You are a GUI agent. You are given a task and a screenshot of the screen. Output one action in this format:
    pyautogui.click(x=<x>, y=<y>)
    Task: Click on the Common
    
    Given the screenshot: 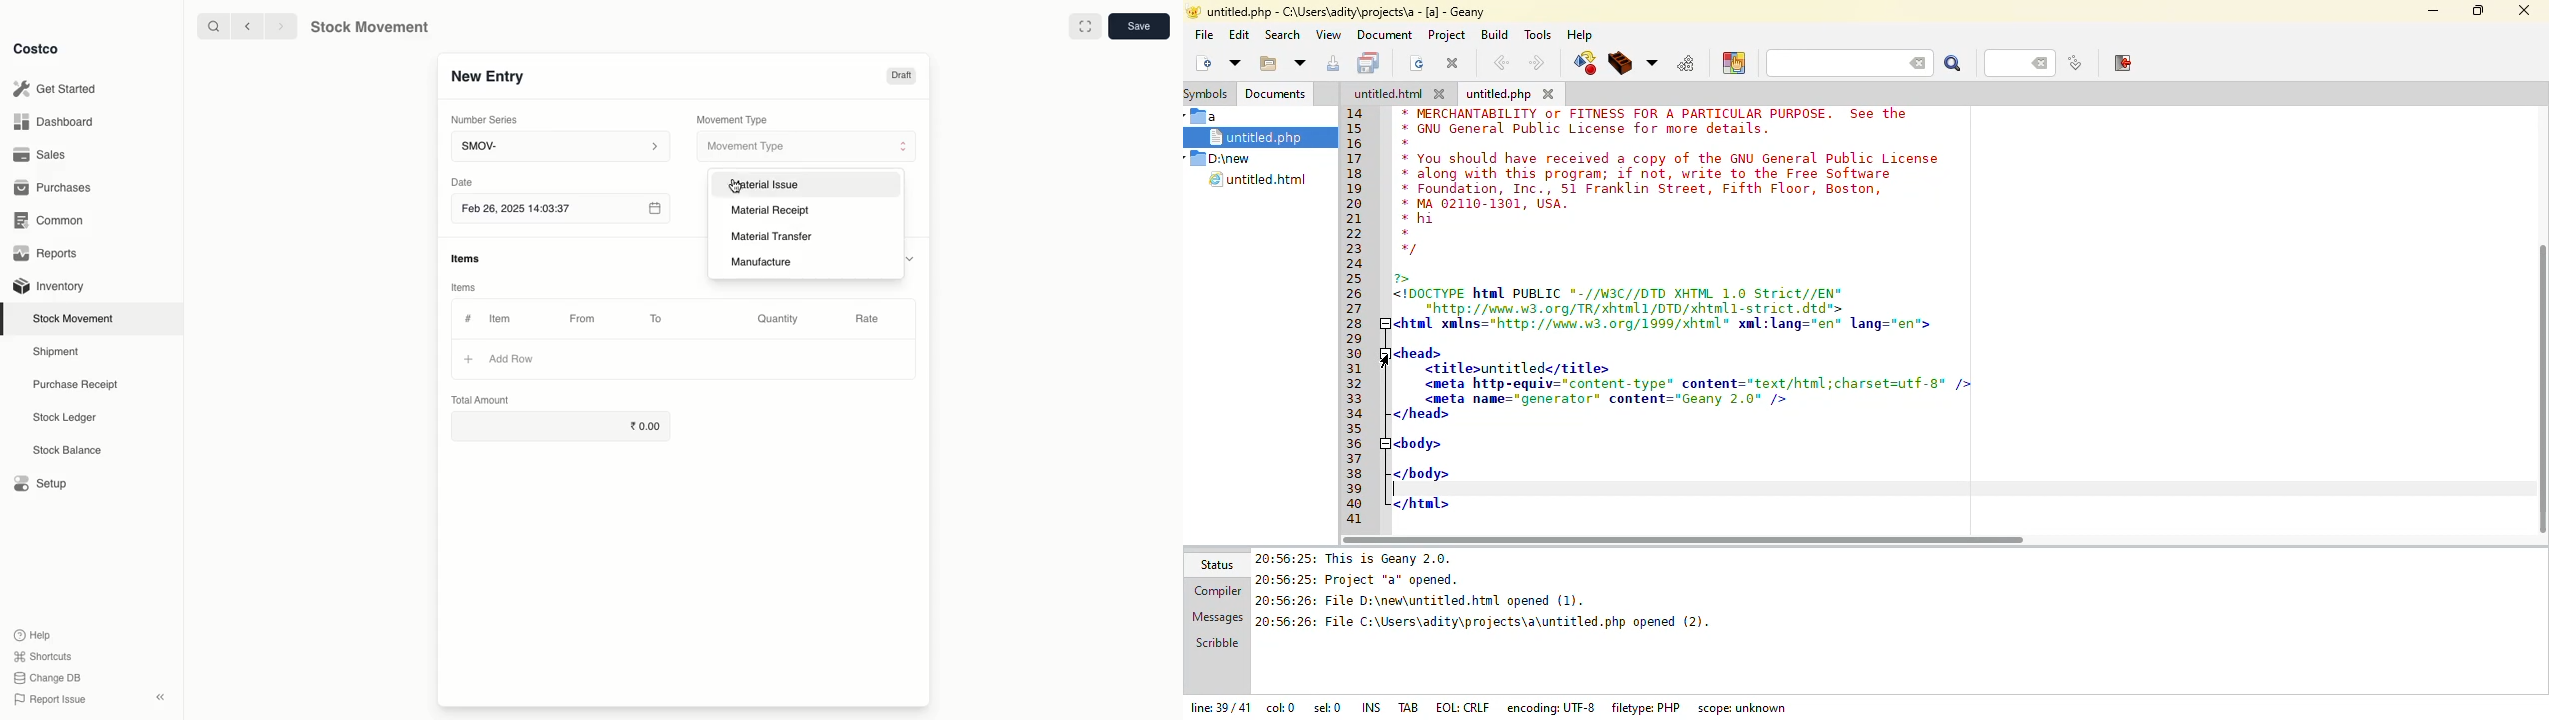 What is the action you would take?
    pyautogui.click(x=53, y=222)
    